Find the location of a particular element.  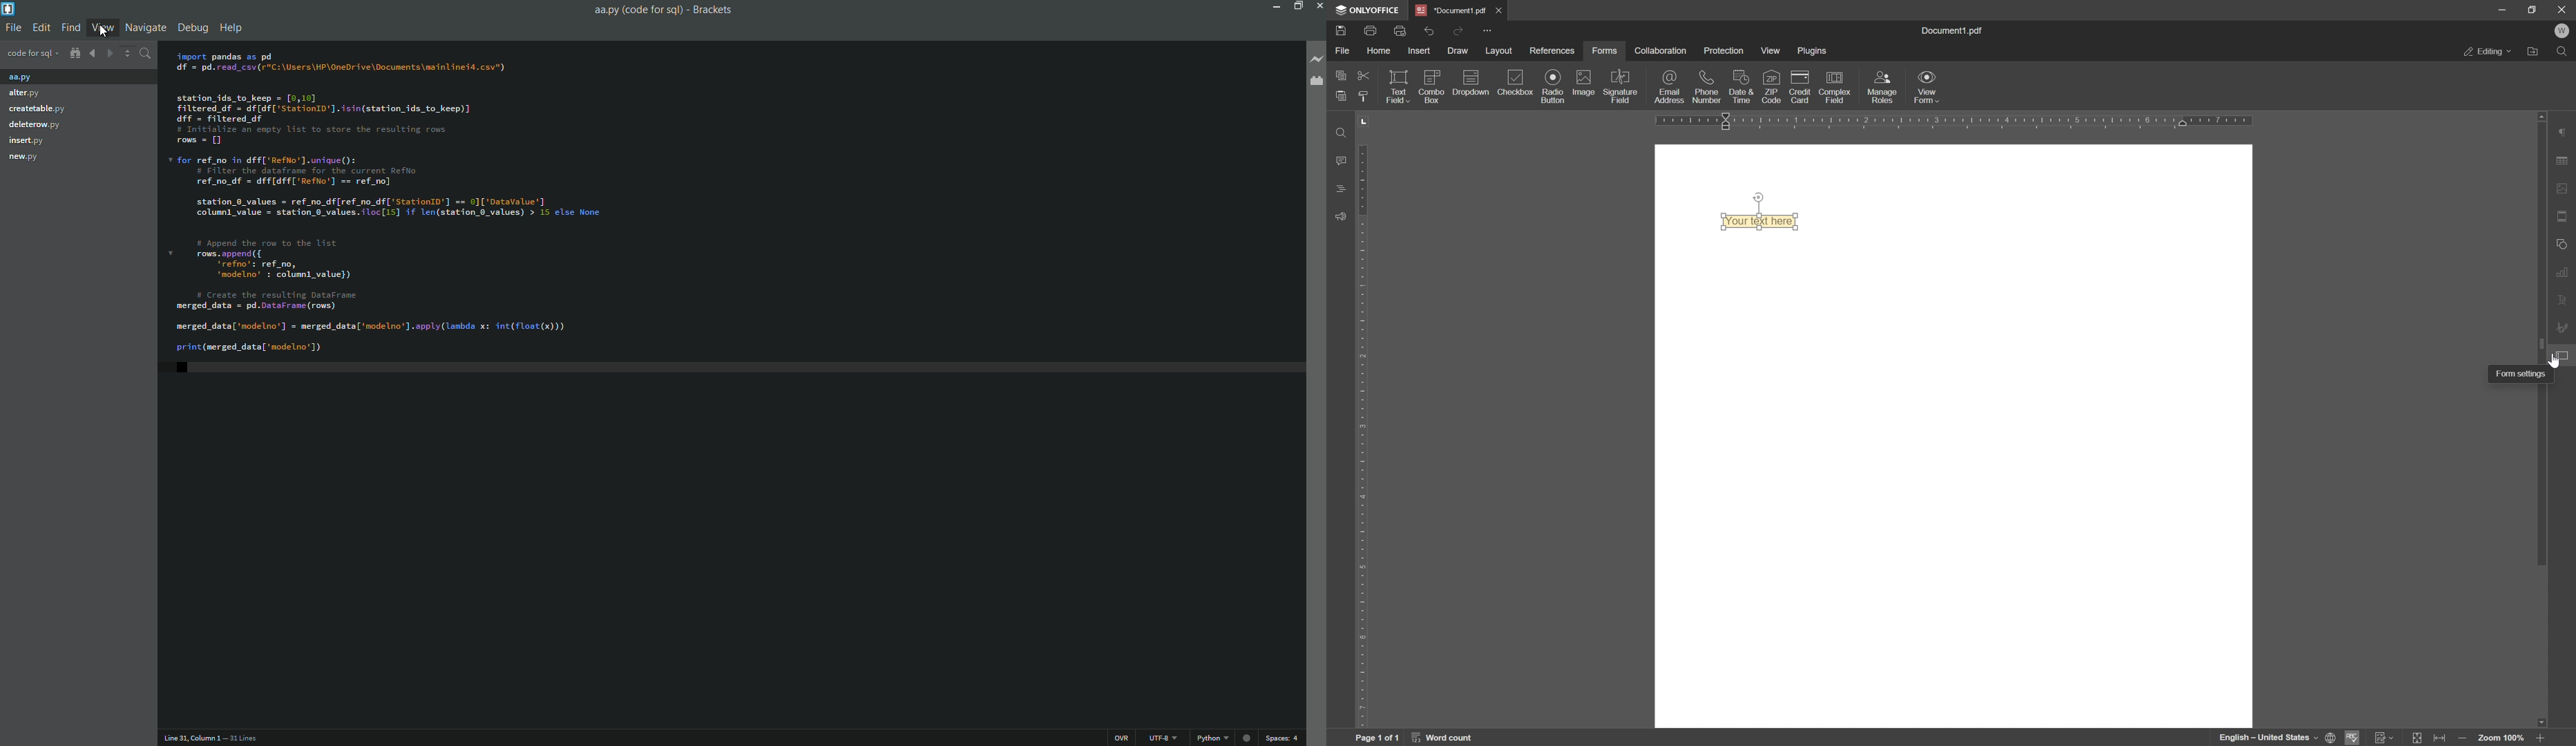

minimize is located at coordinates (2503, 11).